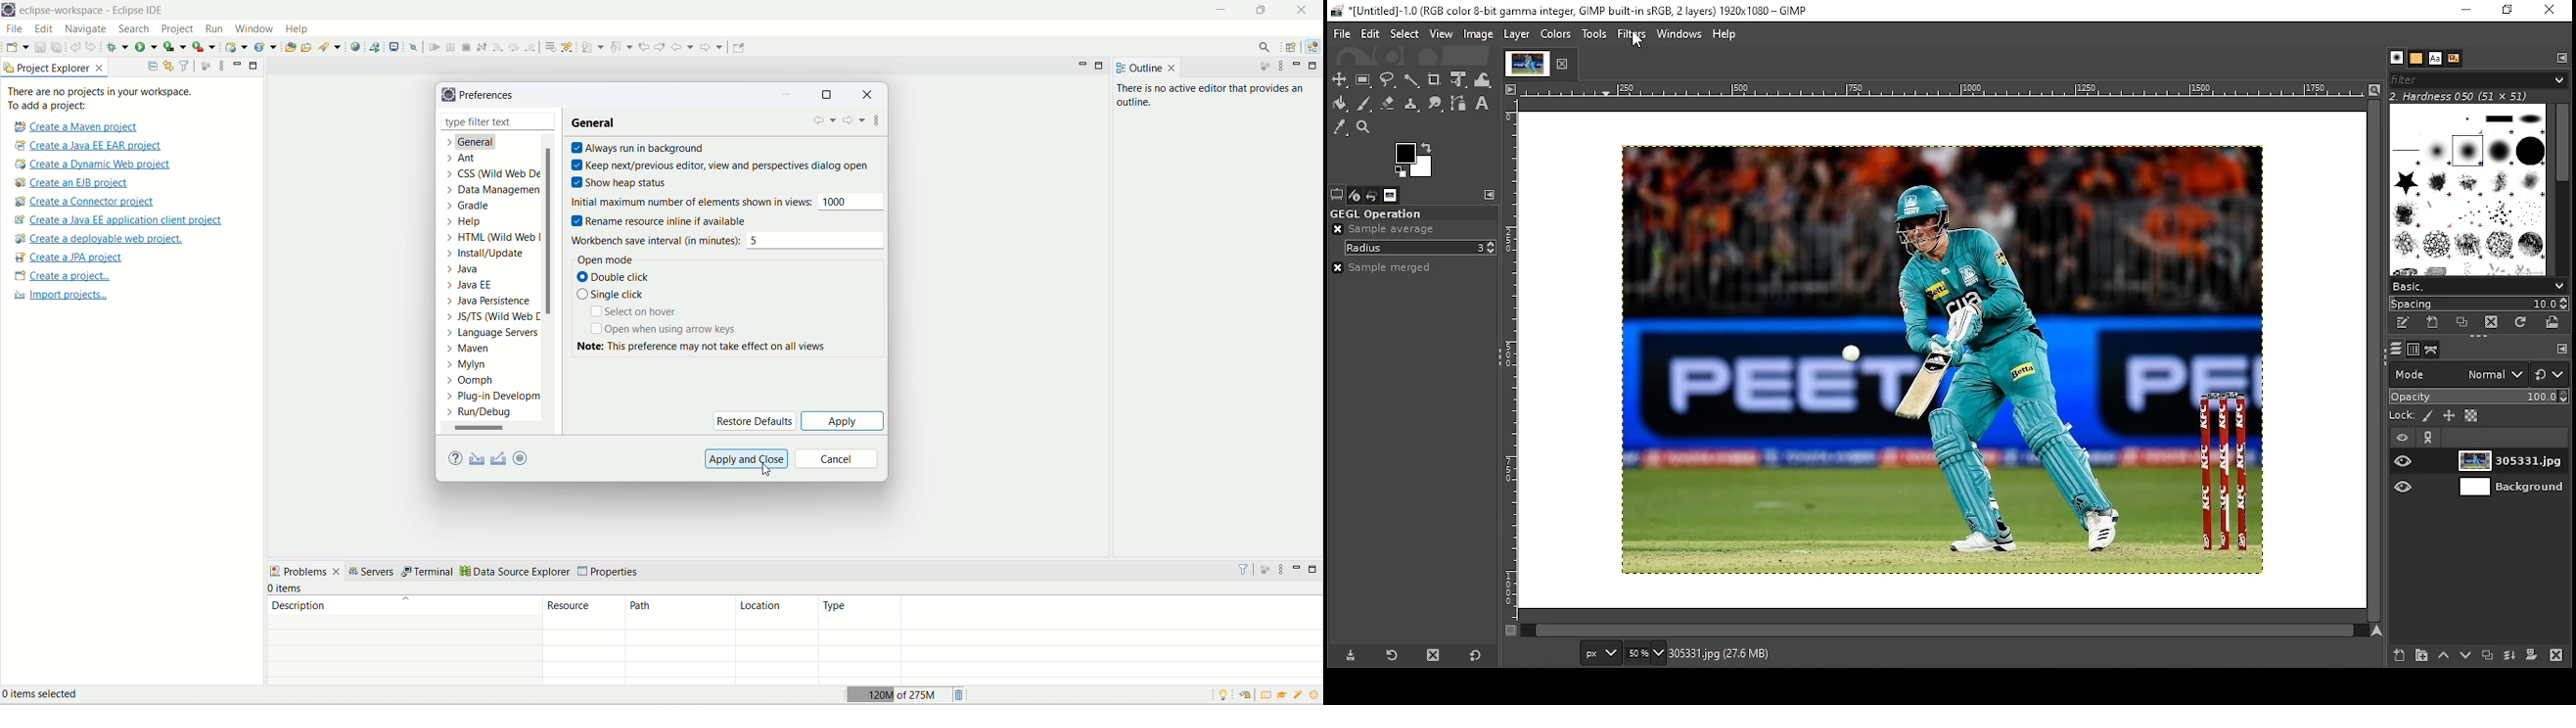  What do you see at coordinates (1341, 103) in the screenshot?
I see `paint bucket tool` at bounding box center [1341, 103].